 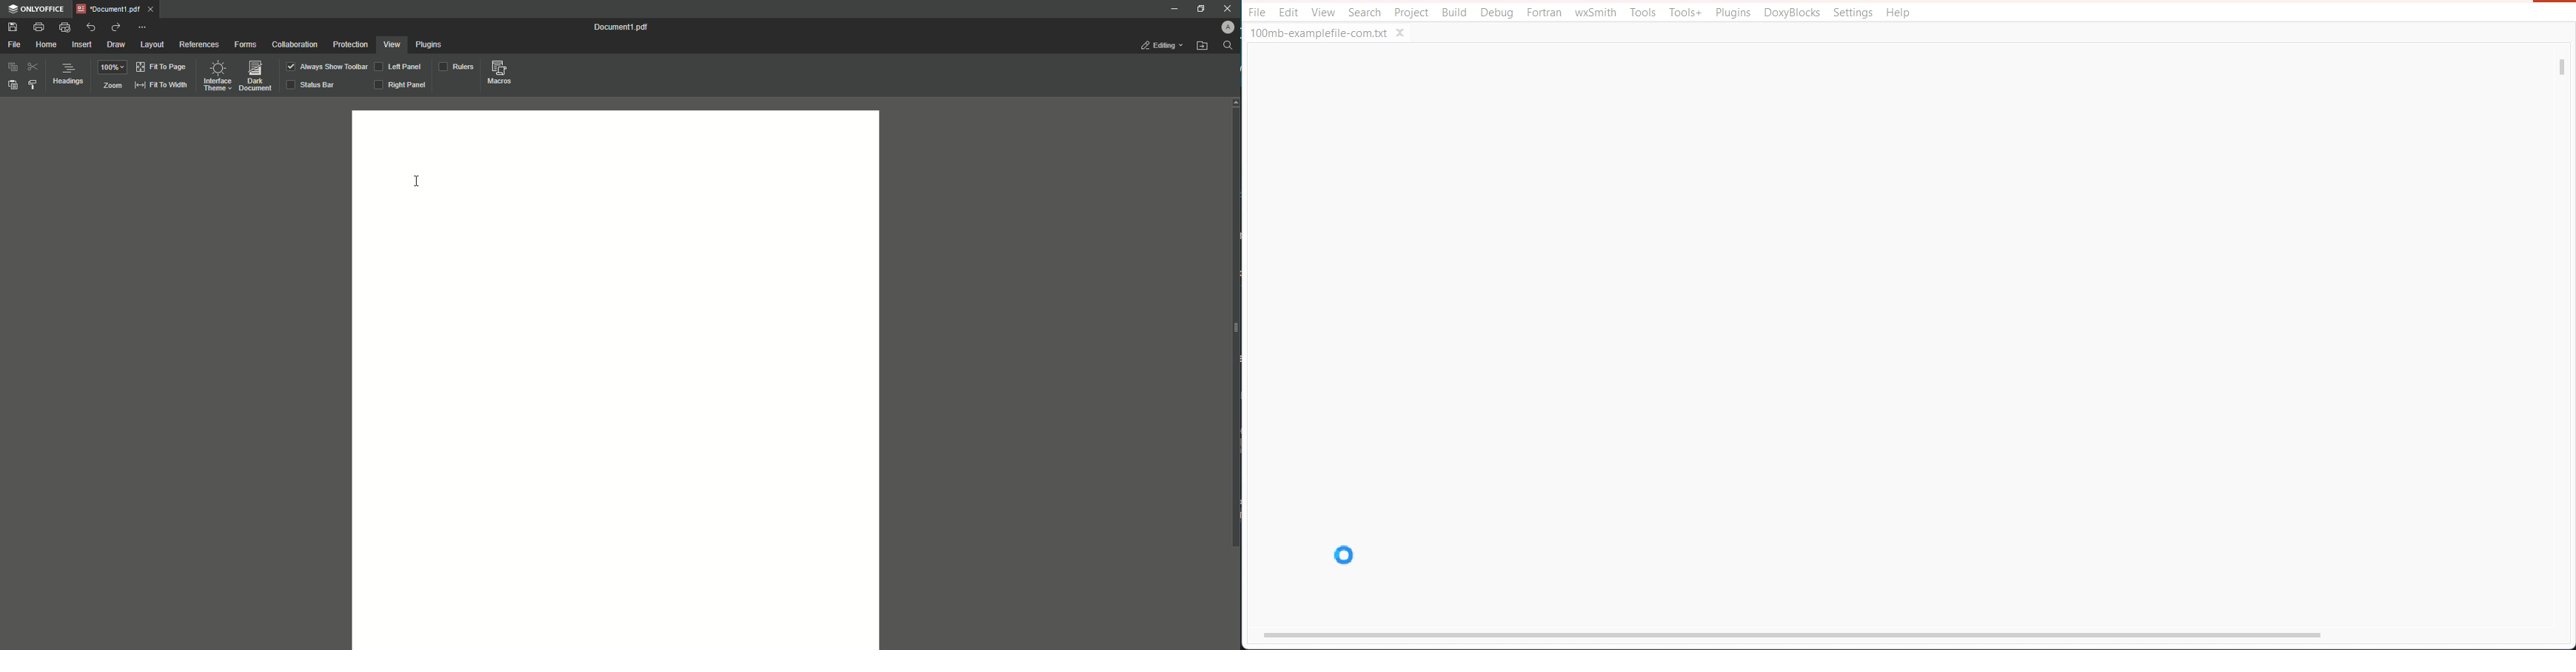 I want to click on Tools, so click(x=1643, y=13).